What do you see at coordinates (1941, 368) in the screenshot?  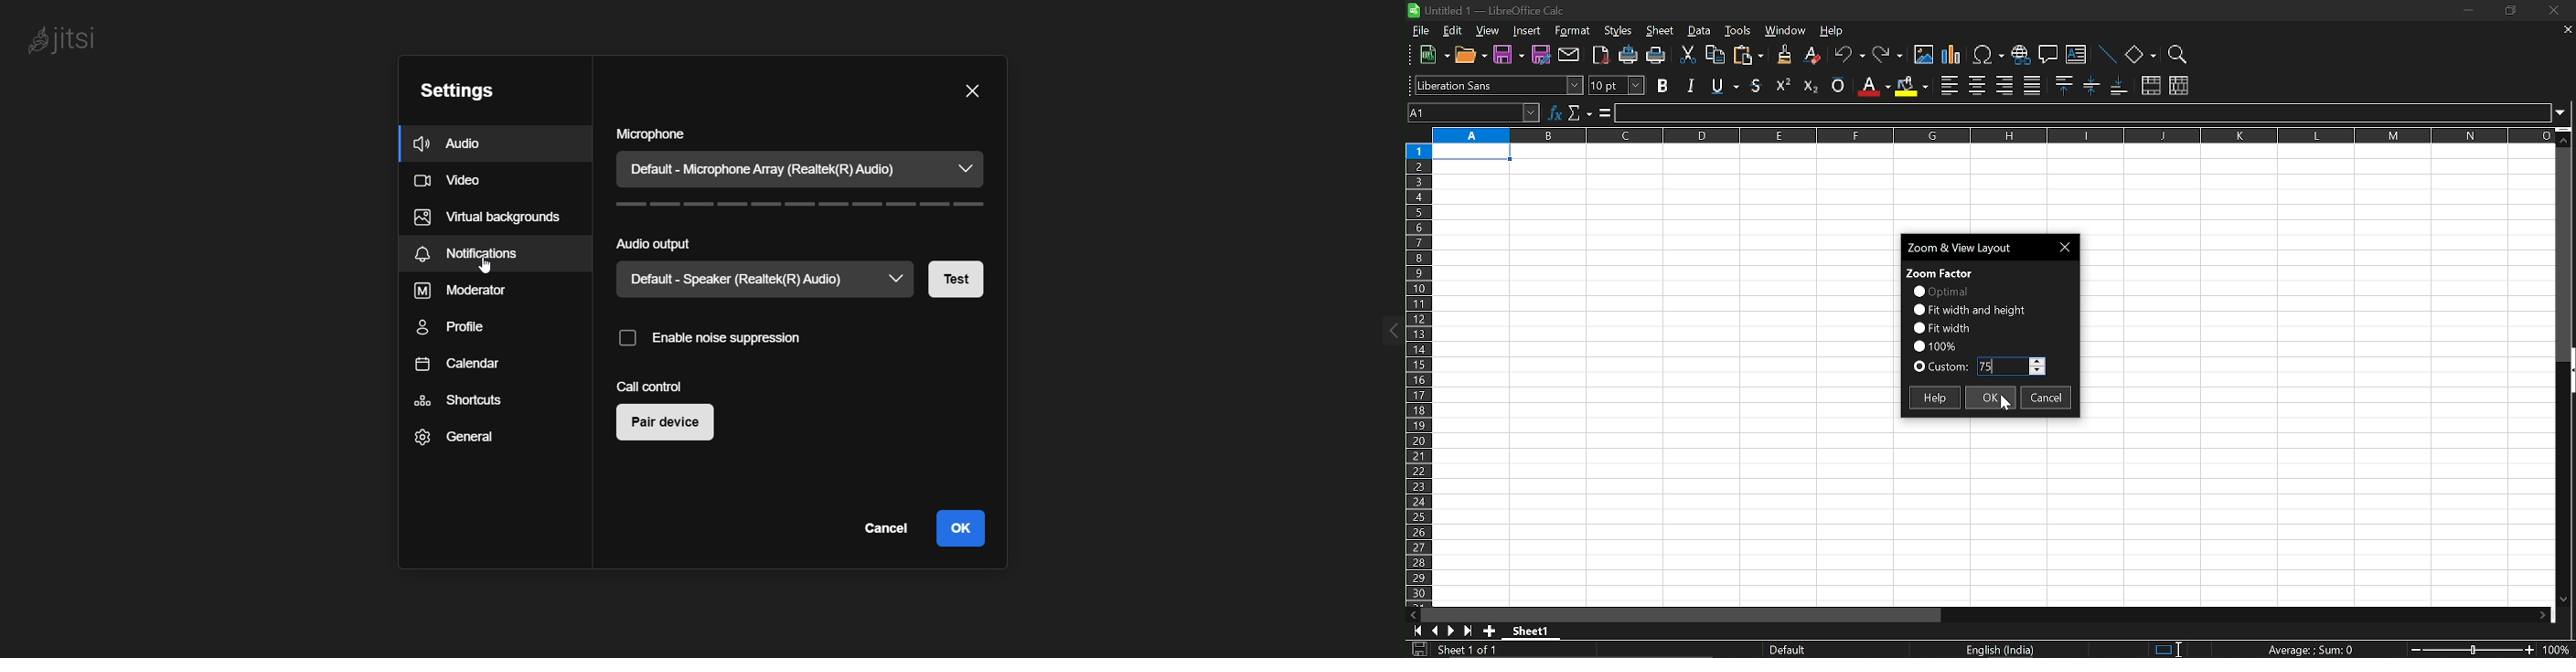 I see `custom` at bounding box center [1941, 368].